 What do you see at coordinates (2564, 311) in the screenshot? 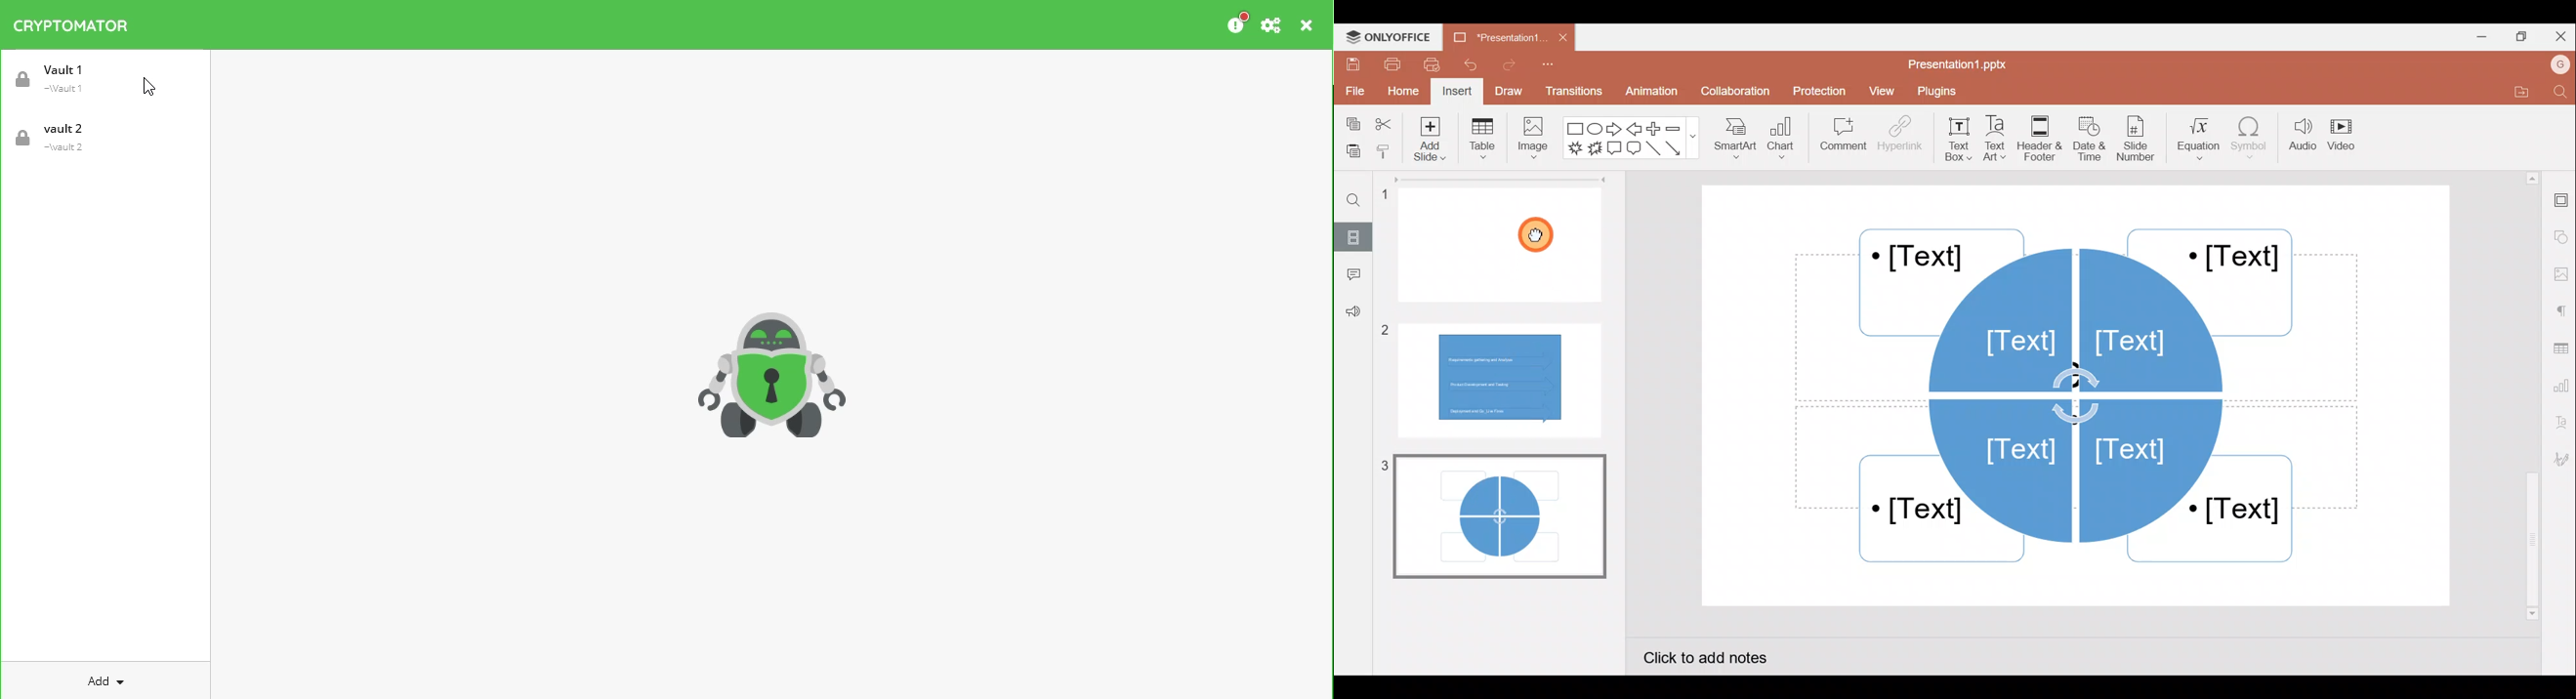
I see `Paragraph settings` at bounding box center [2564, 311].